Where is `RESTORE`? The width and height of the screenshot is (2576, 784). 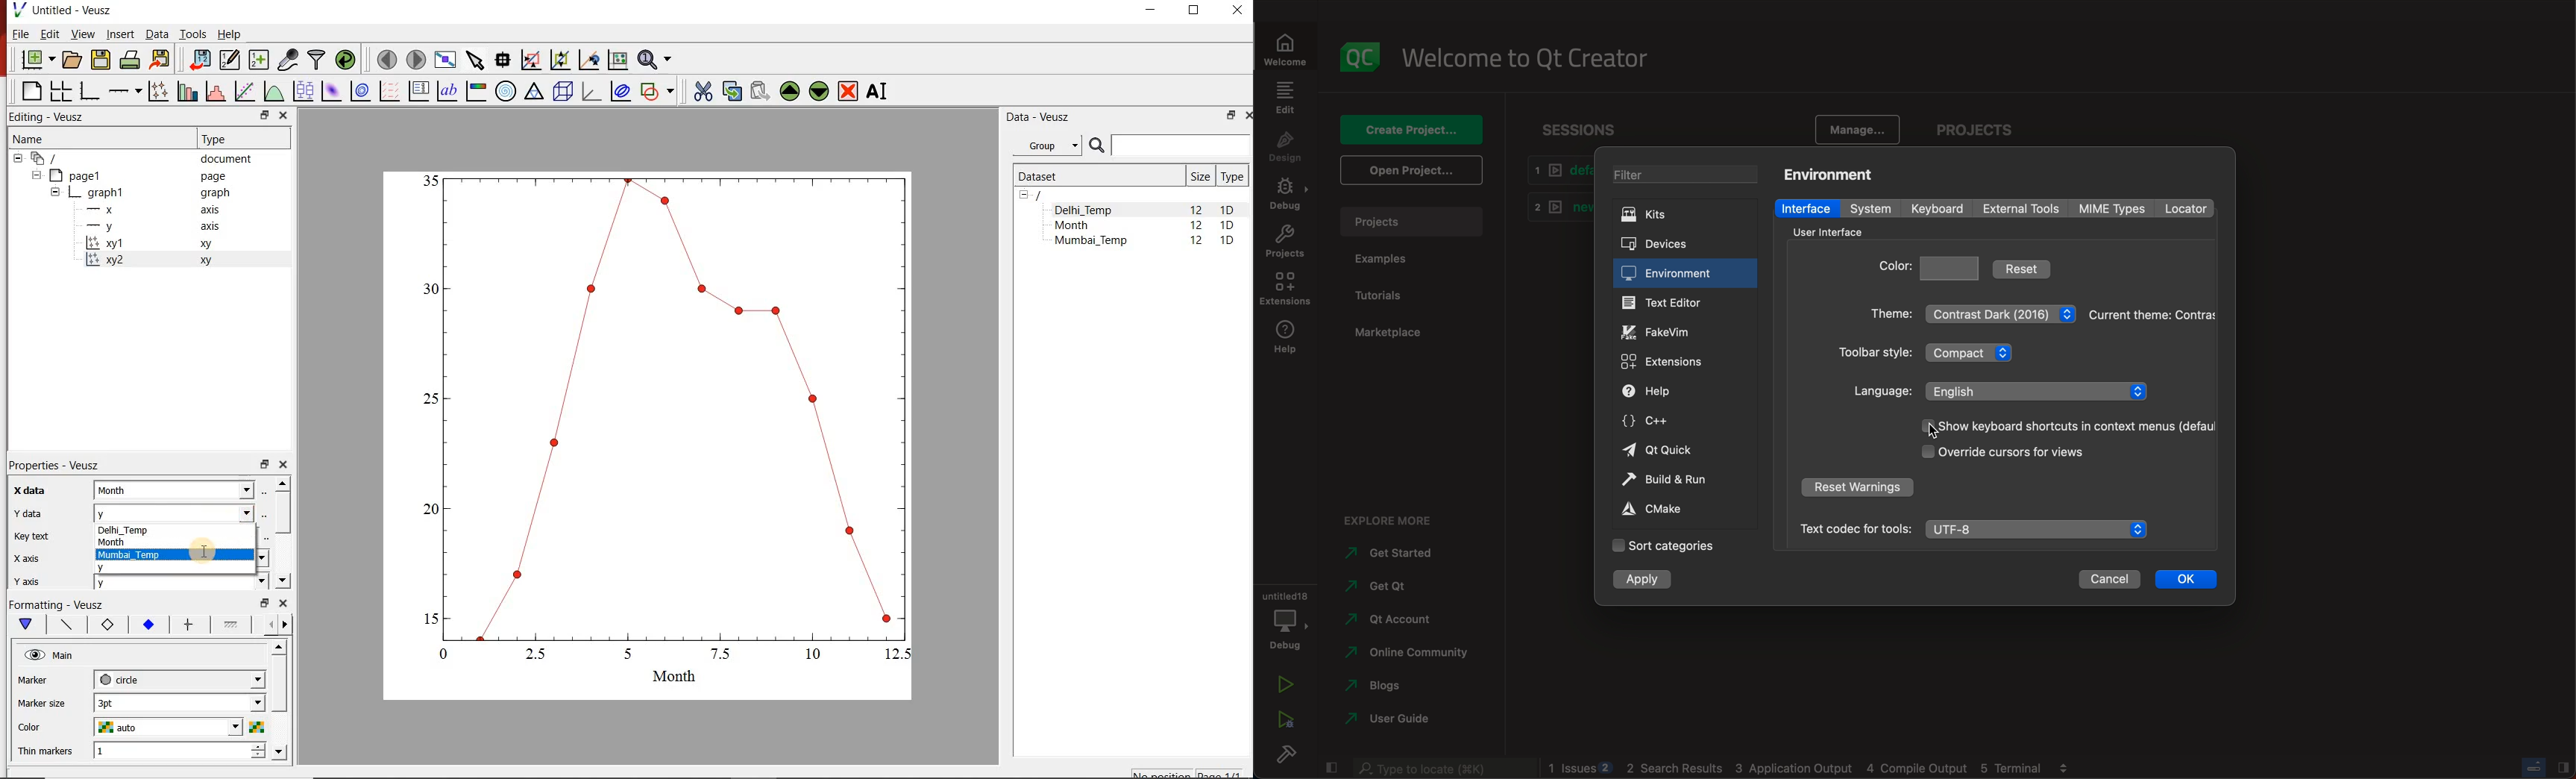
RESTORE is located at coordinates (1231, 116).